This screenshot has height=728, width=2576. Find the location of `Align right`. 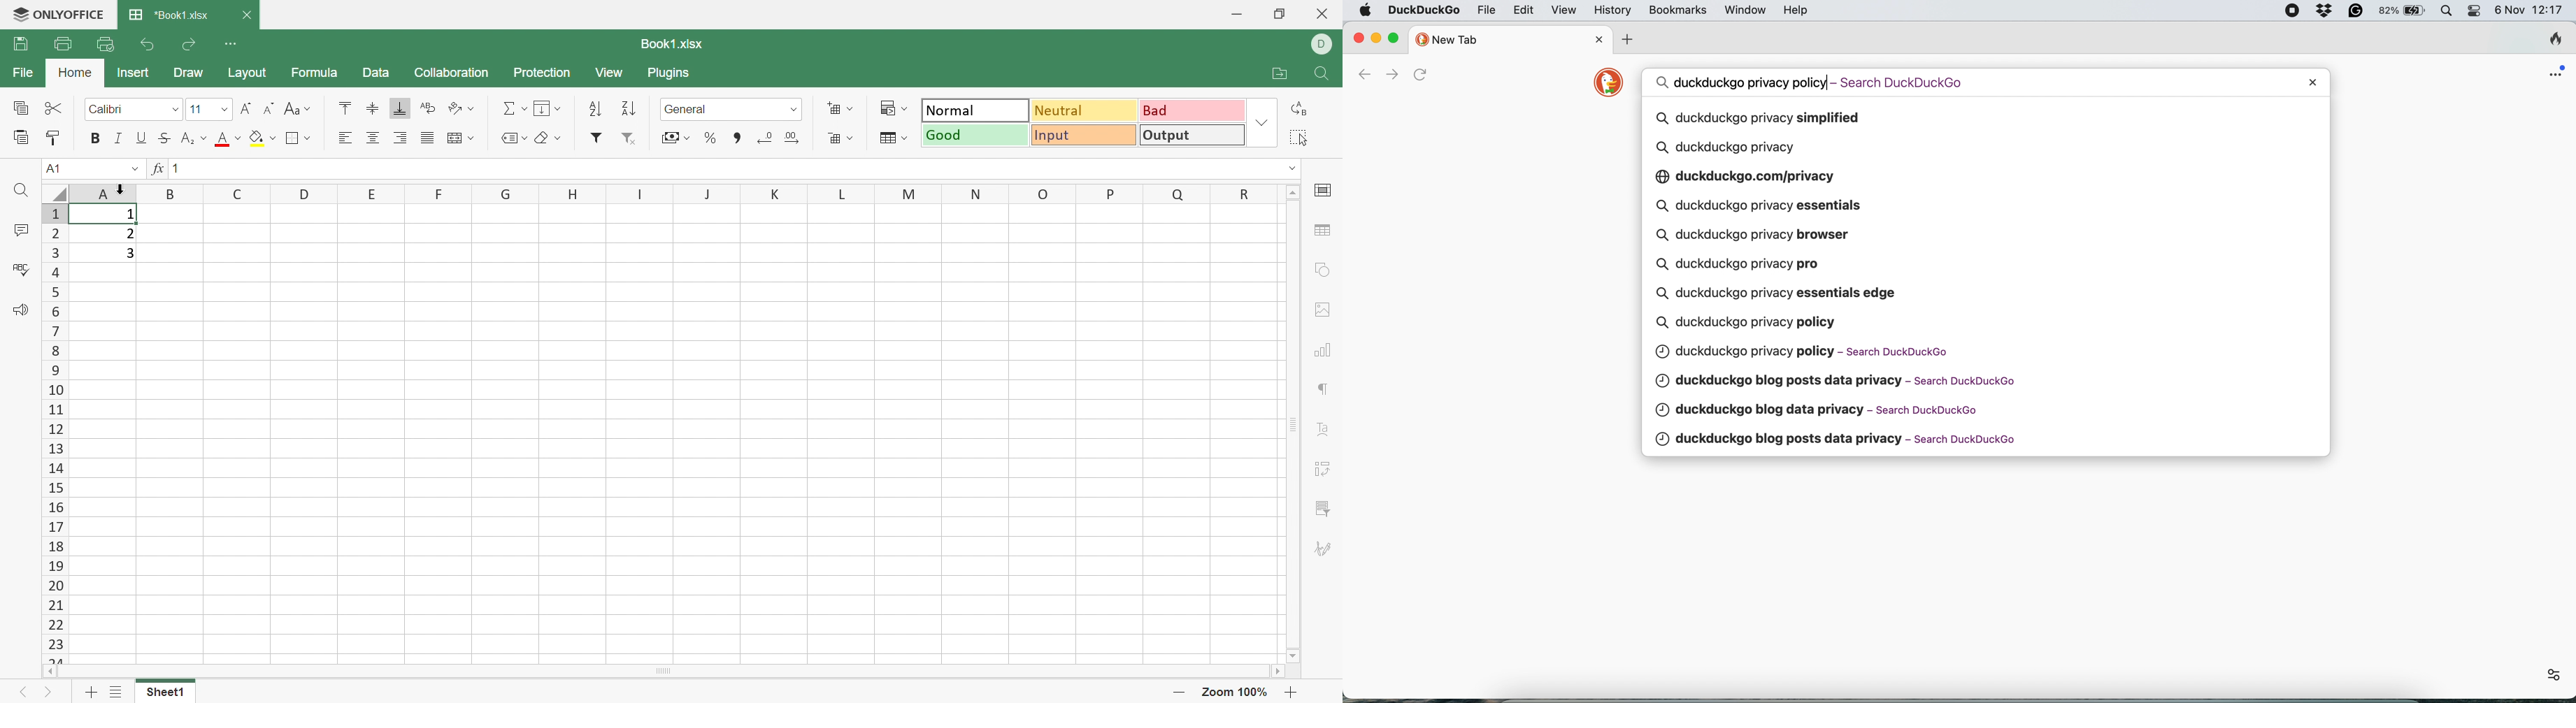

Align right is located at coordinates (401, 138).